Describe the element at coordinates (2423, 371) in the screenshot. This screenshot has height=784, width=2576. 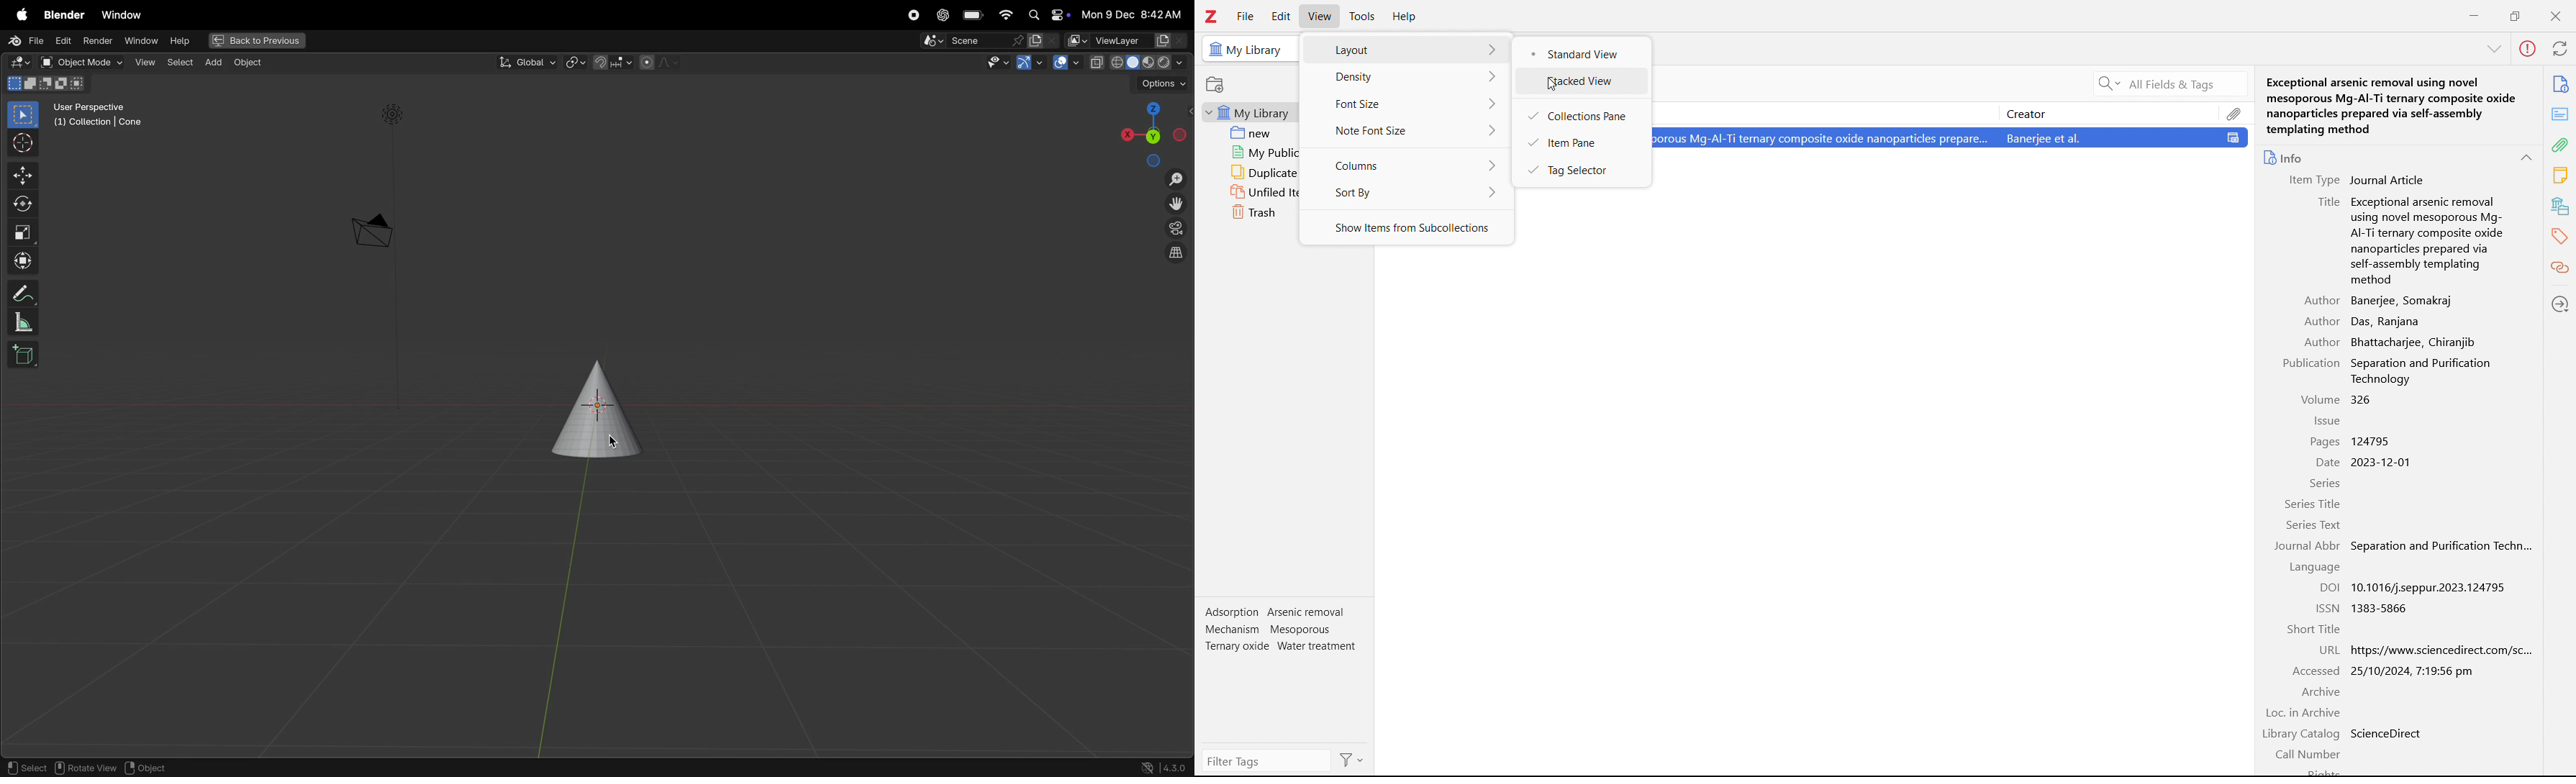
I see `Separation and Purification
Technology` at that location.